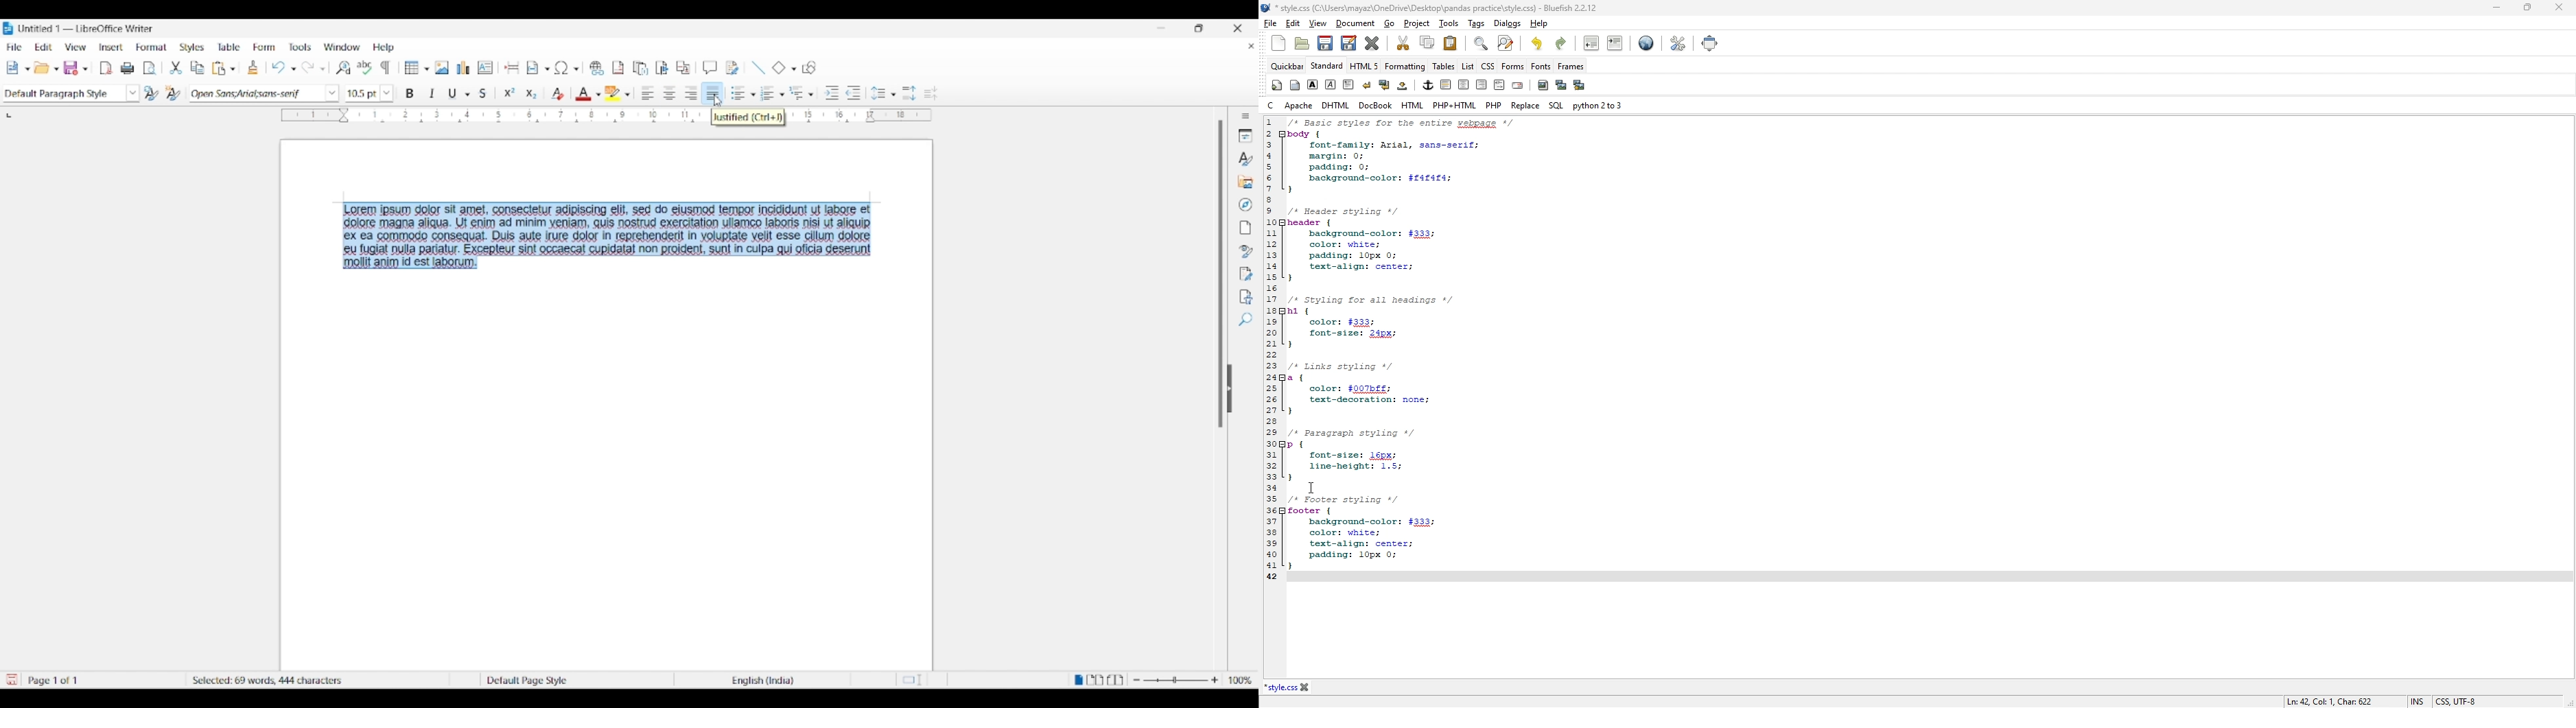 The width and height of the screenshot is (2576, 728). What do you see at coordinates (279, 68) in the screenshot?
I see `Undo last action` at bounding box center [279, 68].